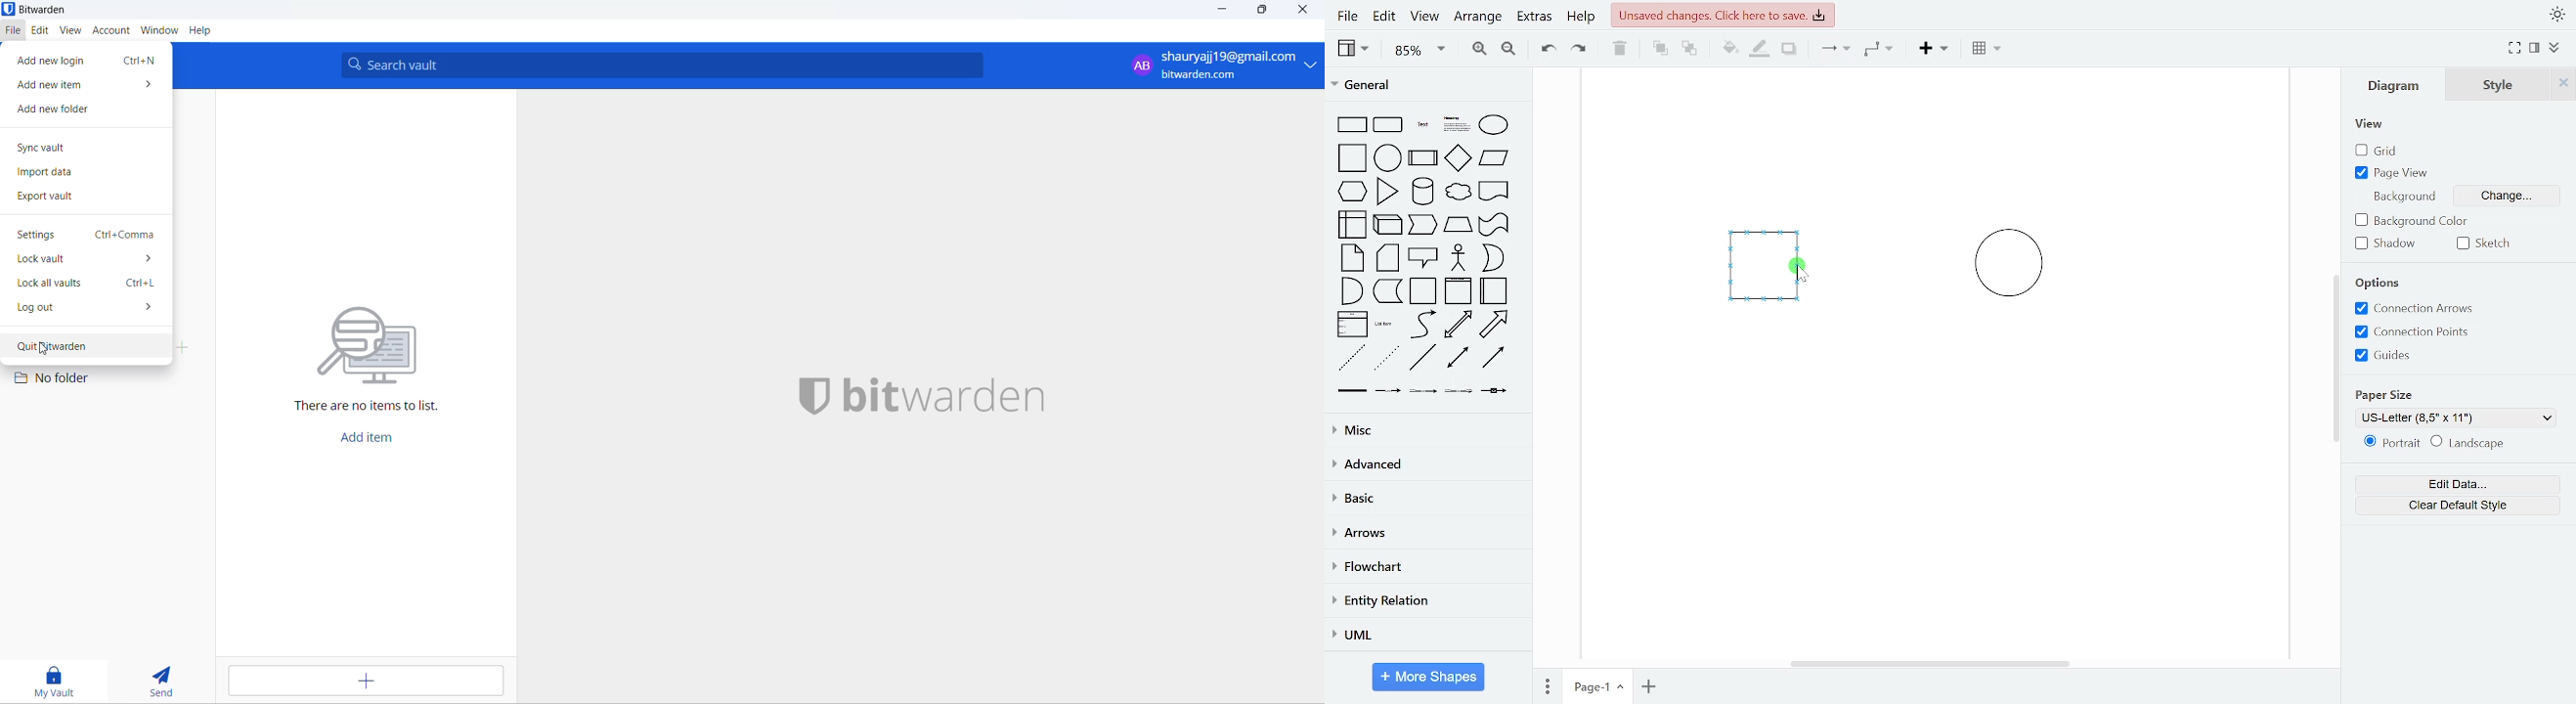 This screenshot has width=2576, height=728. What do you see at coordinates (1386, 359) in the screenshot?
I see `dotted line` at bounding box center [1386, 359].